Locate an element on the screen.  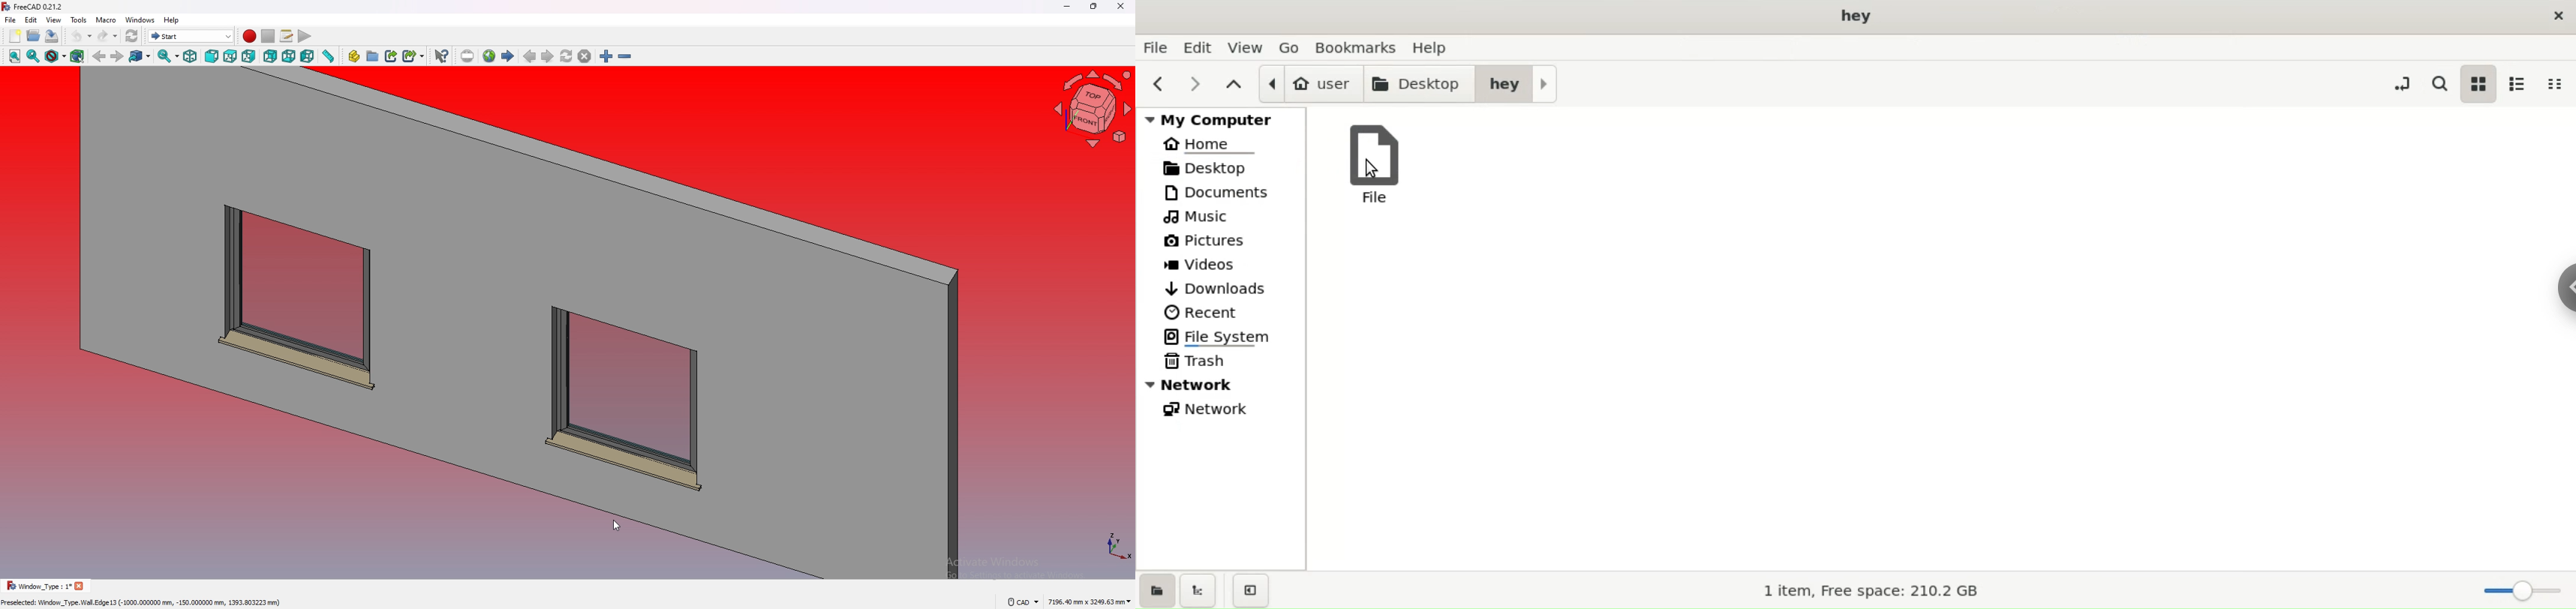
undo is located at coordinates (81, 36).